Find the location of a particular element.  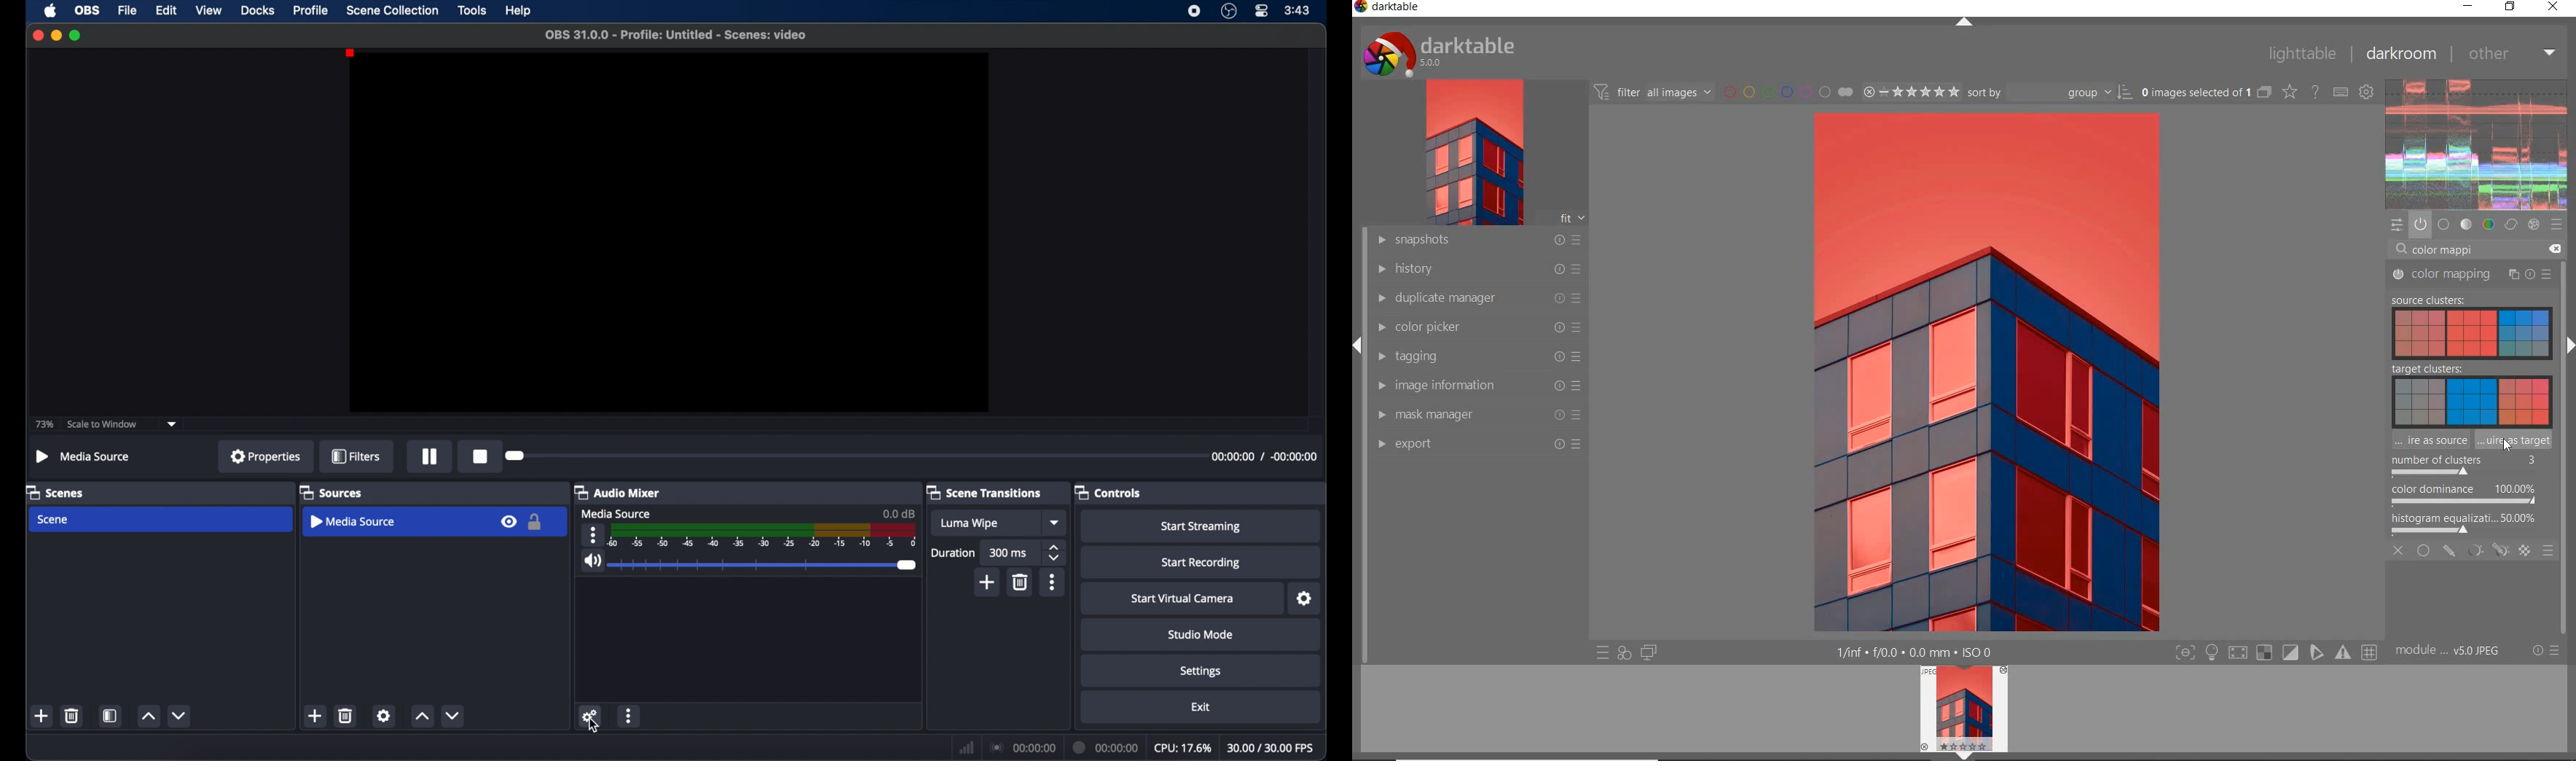

show global preference is located at coordinates (2367, 93).